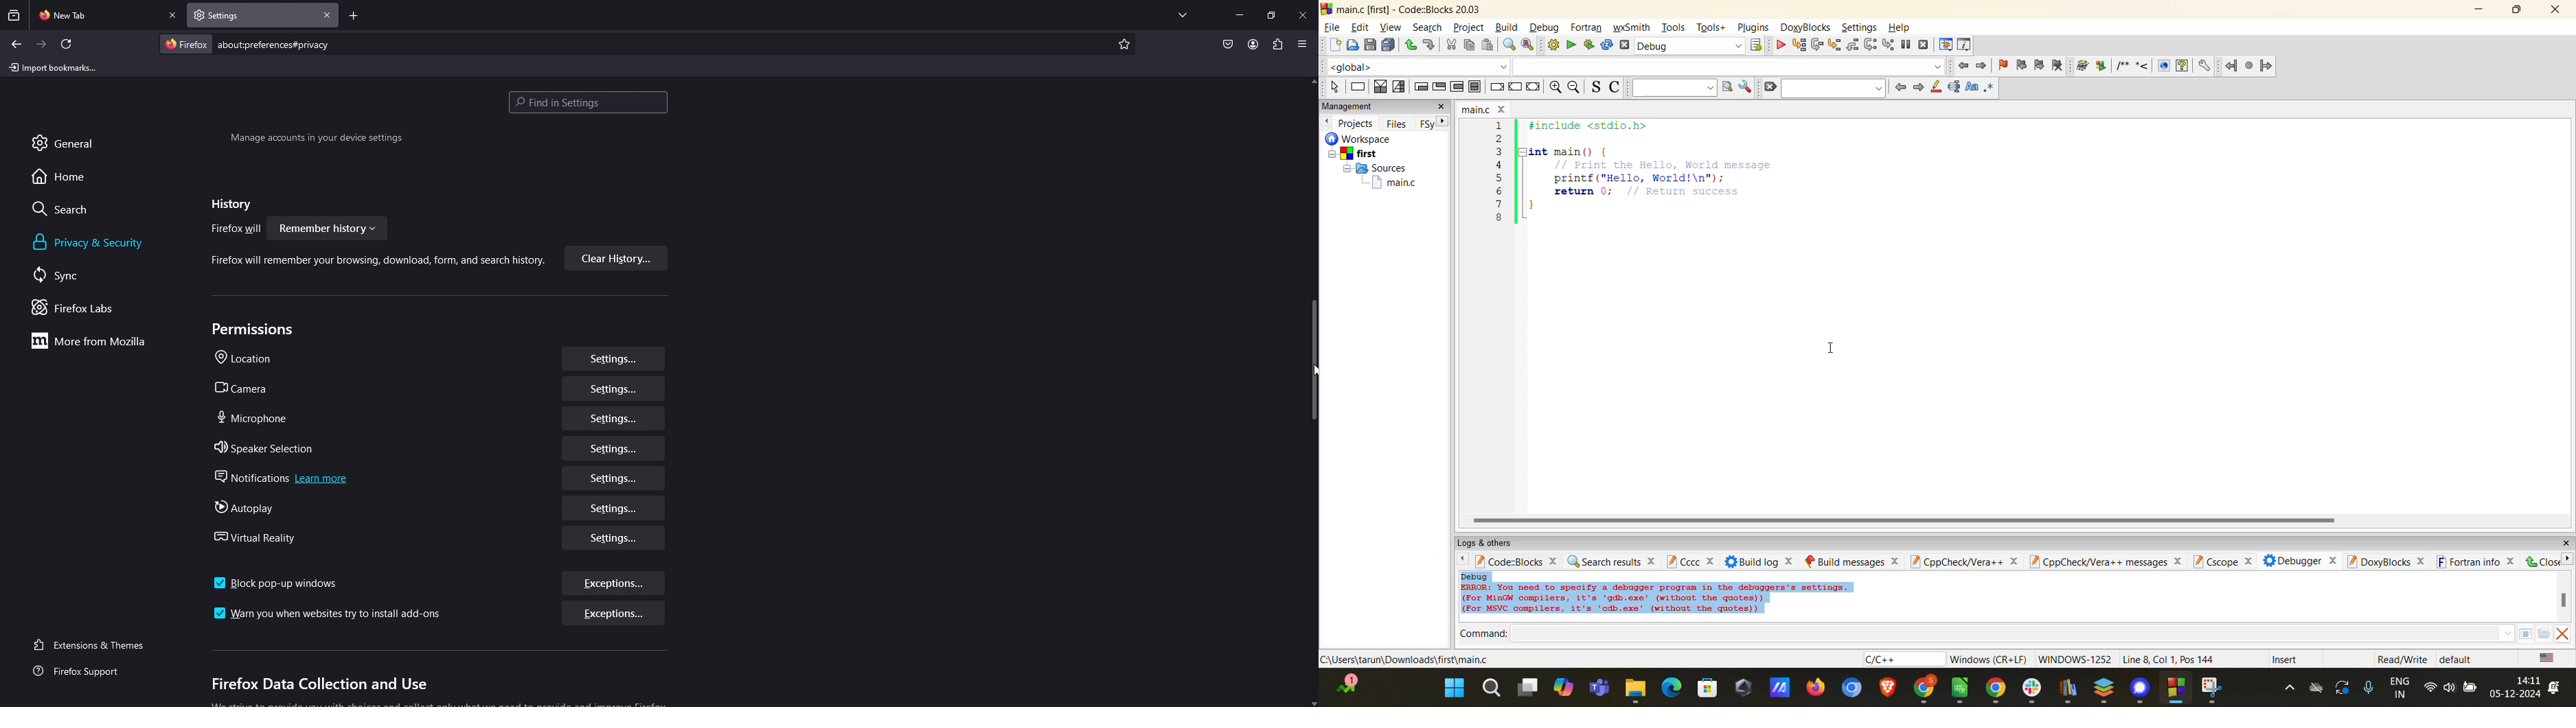  What do you see at coordinates (1974, 90) in the screenshot?
I see `match case` at bounding box center [1974, 90].